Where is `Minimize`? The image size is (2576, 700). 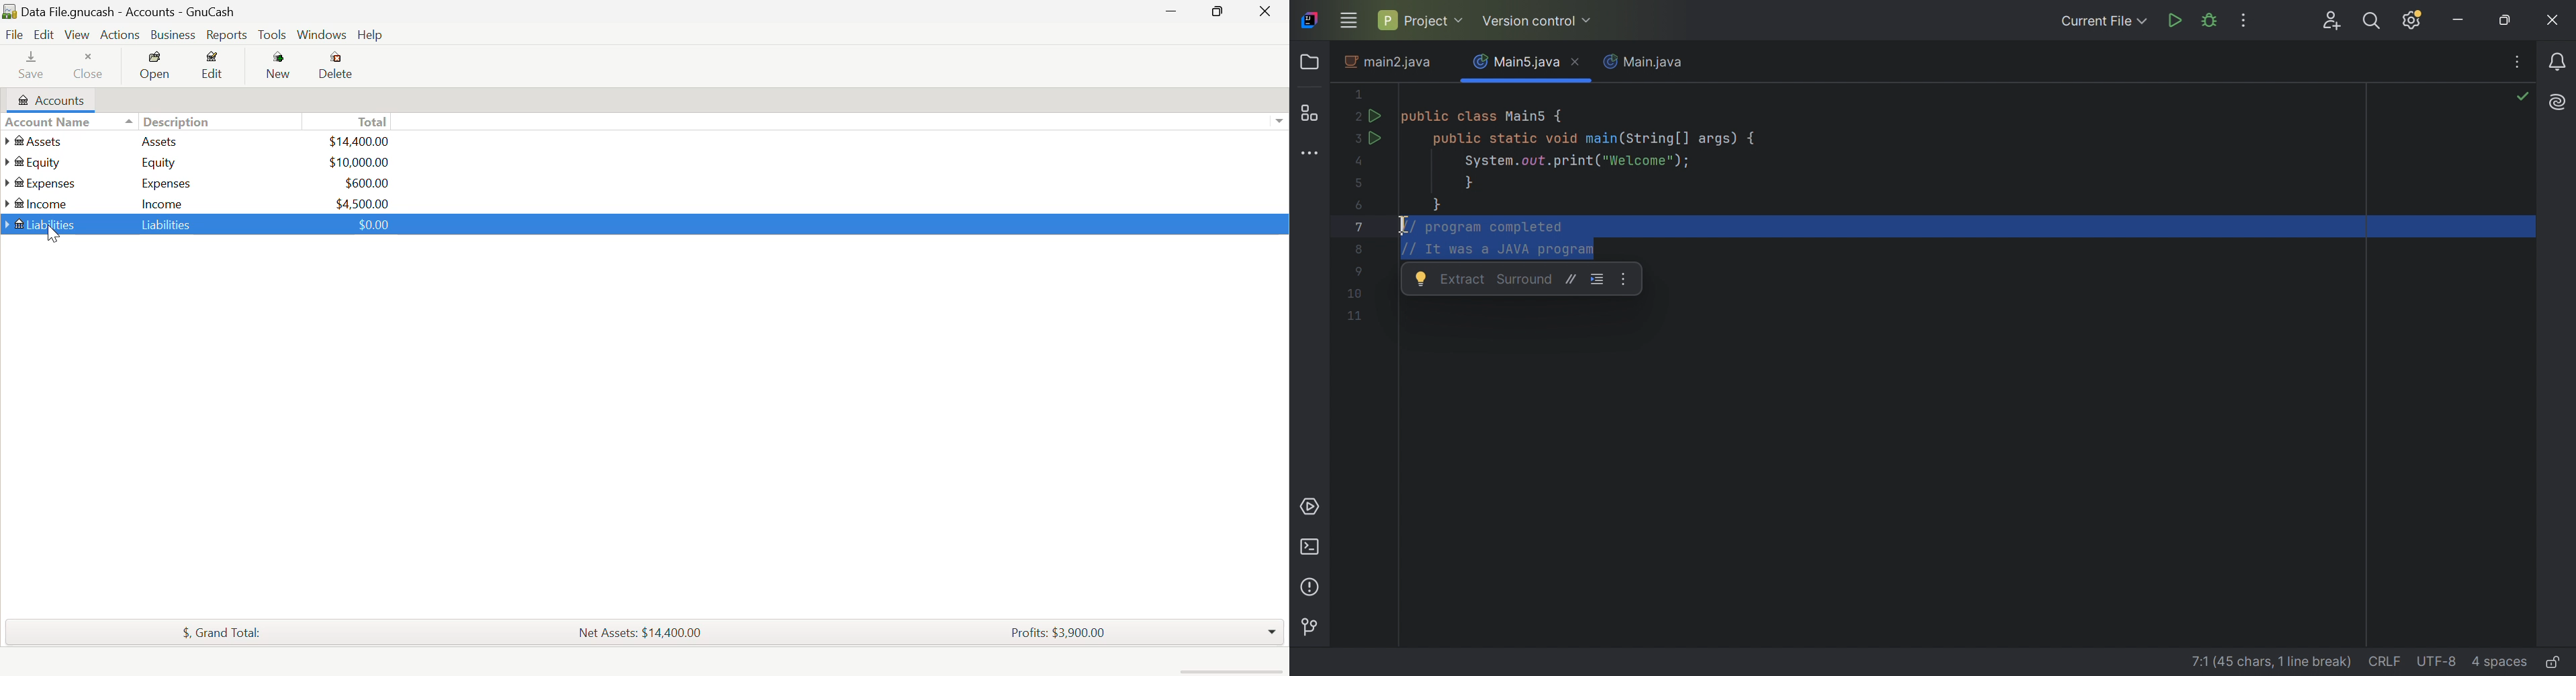 Minimize is located at coordinates (1220, 13).